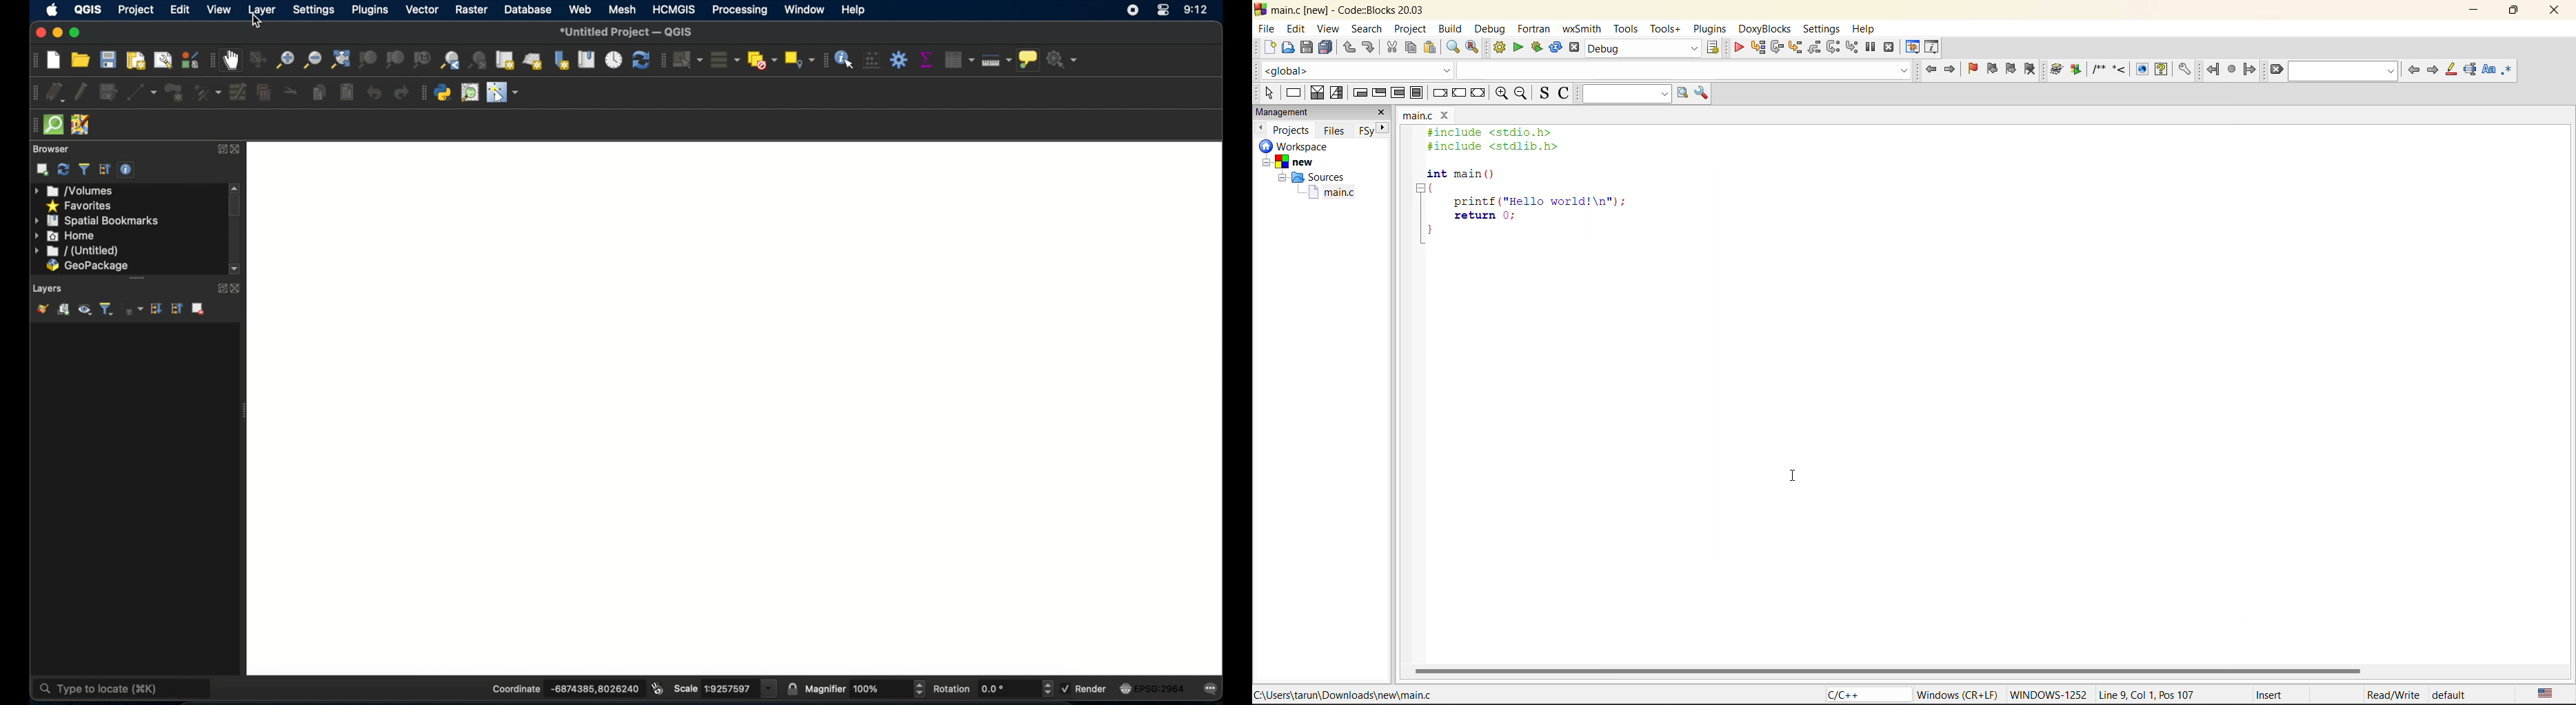 The image size is (2576, 728). What do you see at coordinates (2213, 70) in the screenshot?
I see `jump back` at bounding box center [2213, 70].